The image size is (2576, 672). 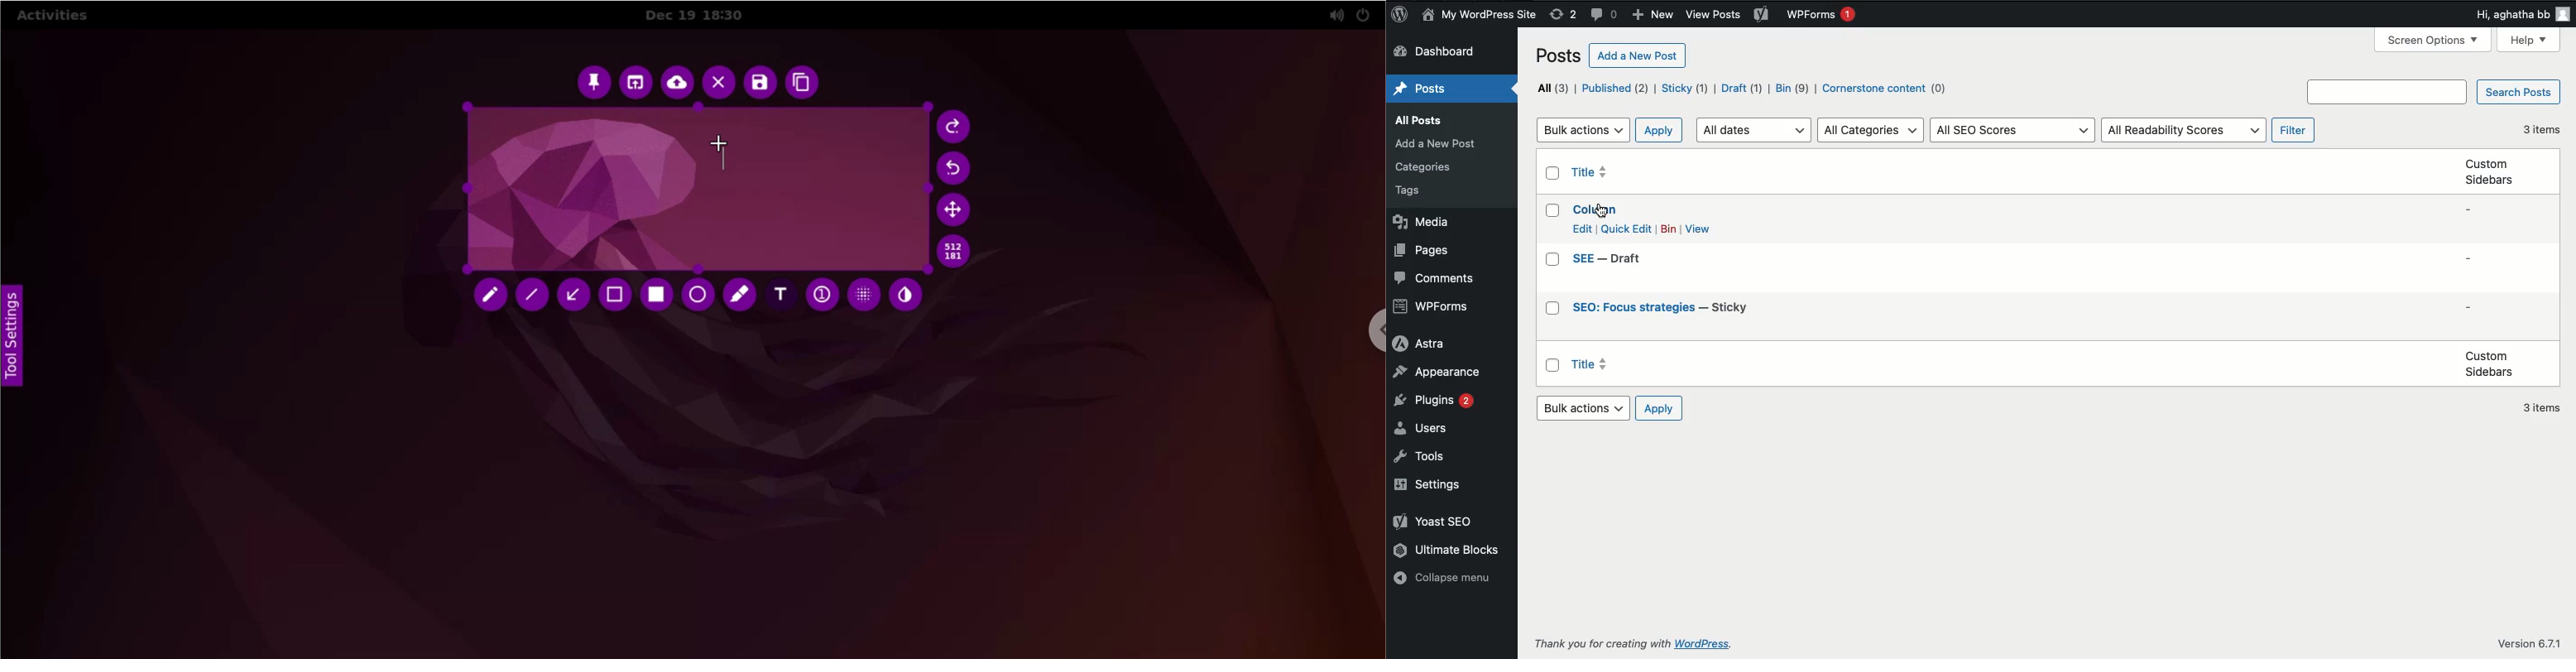 I want to click on Sticky, so click(x=1685, y=89).